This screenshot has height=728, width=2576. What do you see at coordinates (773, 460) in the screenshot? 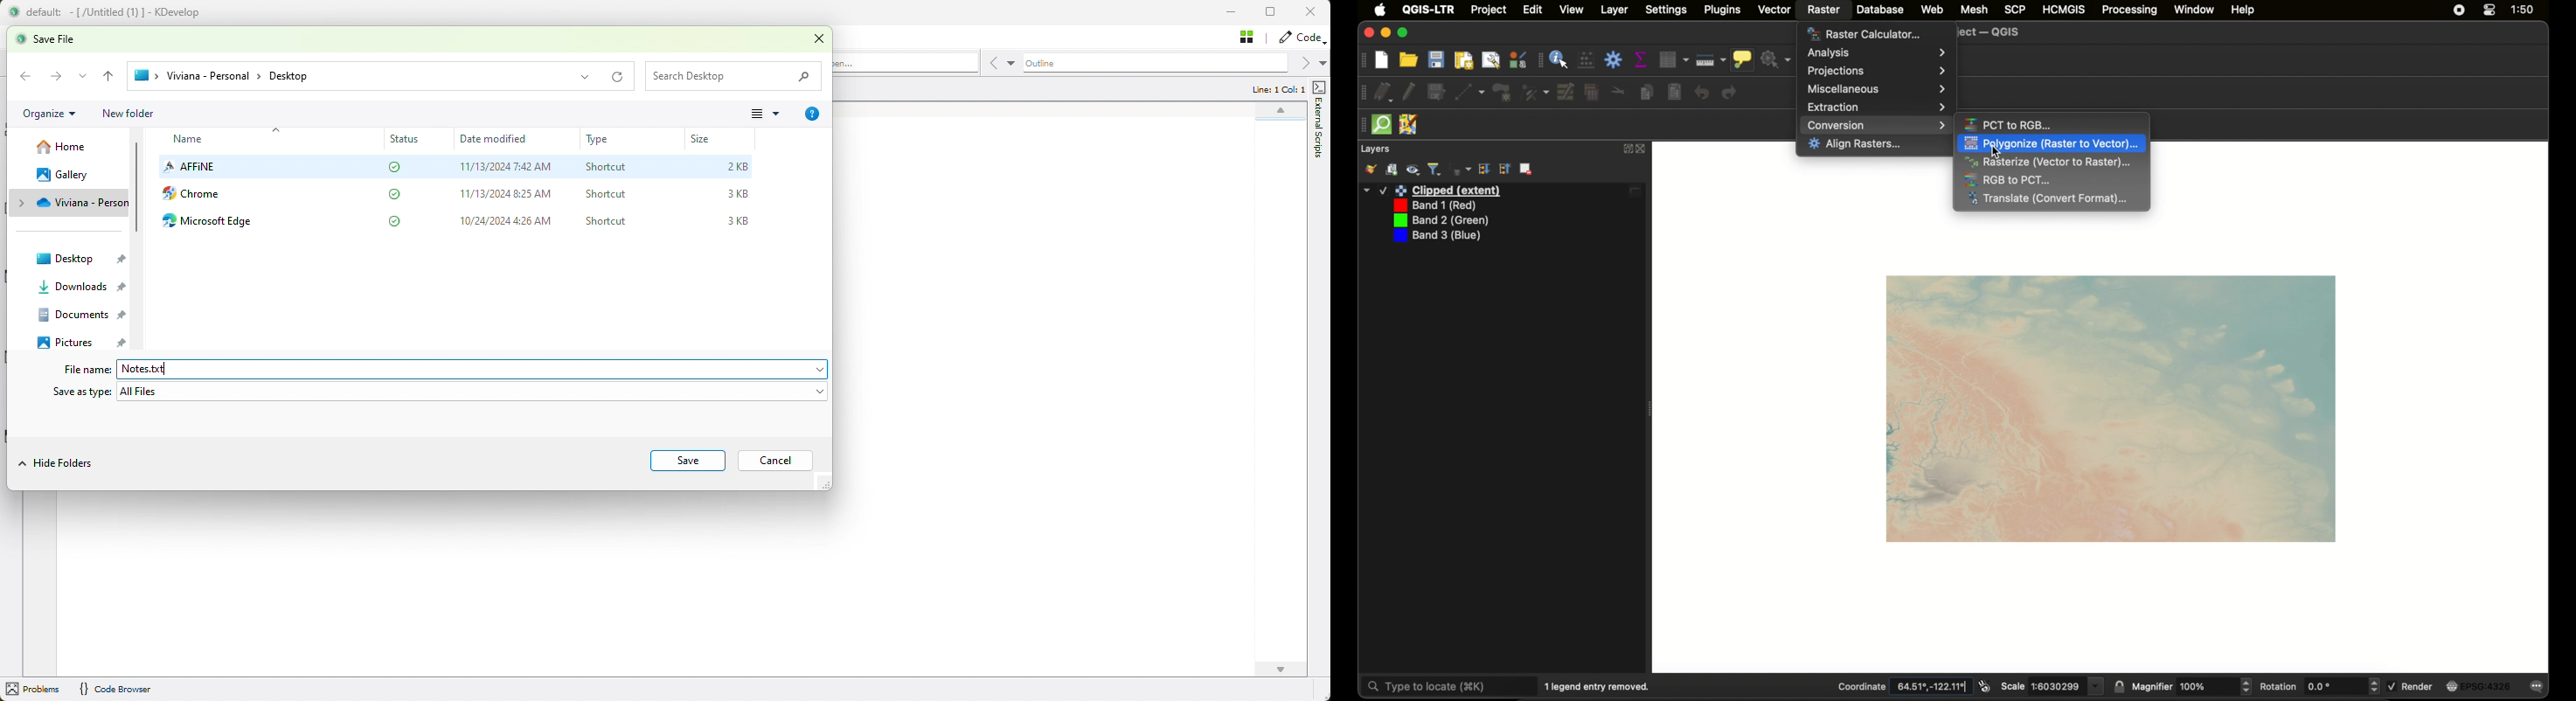
I see `cancel` at bounding box center [773, 460].